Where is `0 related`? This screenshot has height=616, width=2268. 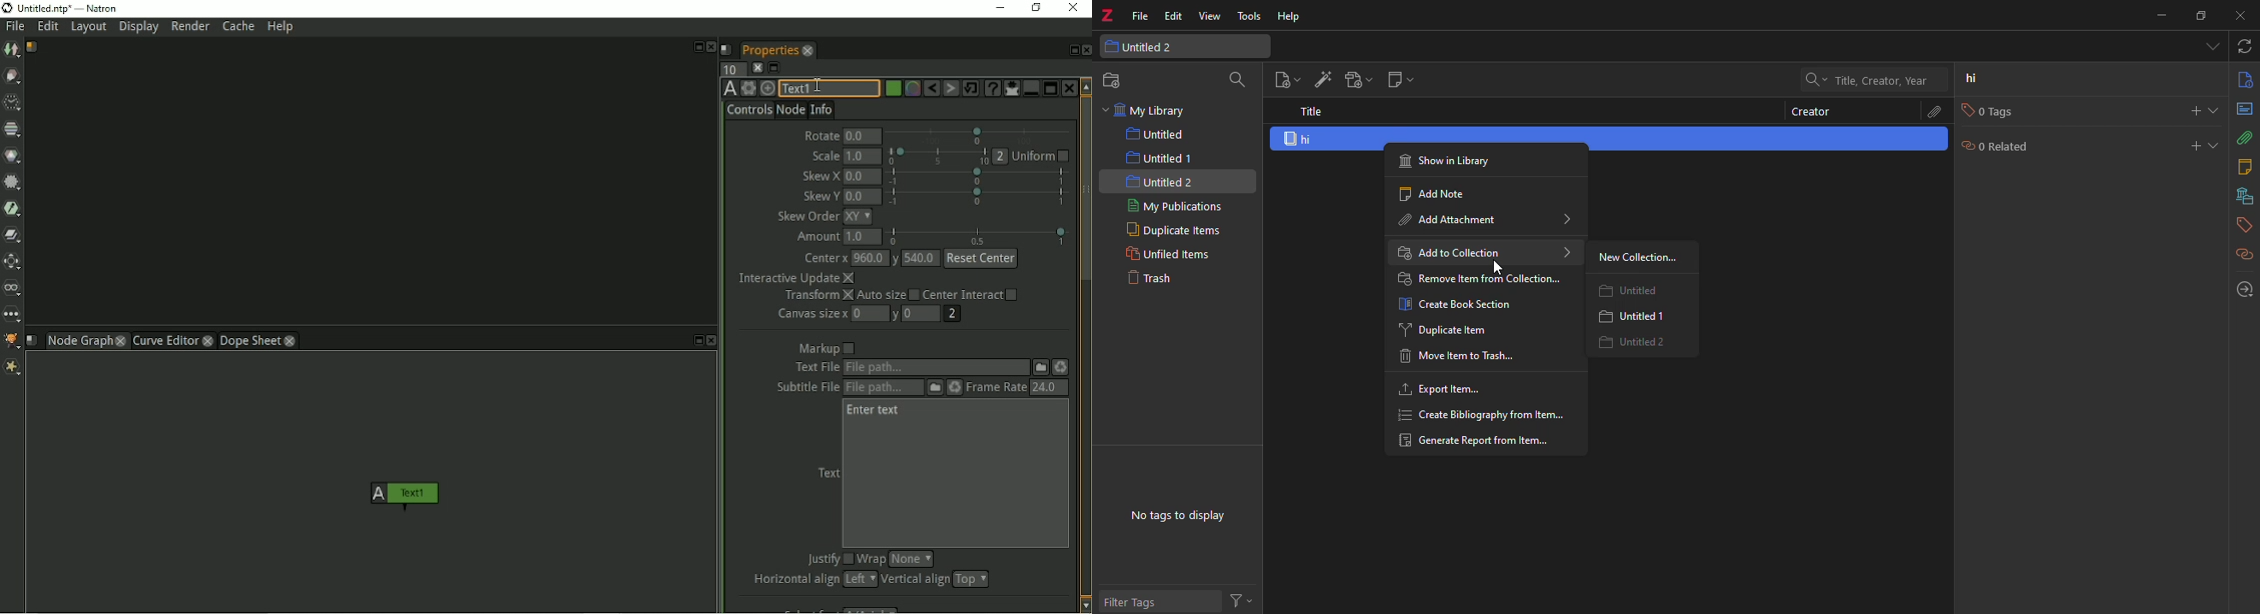
0 related is located at coordinates (1997, 145).